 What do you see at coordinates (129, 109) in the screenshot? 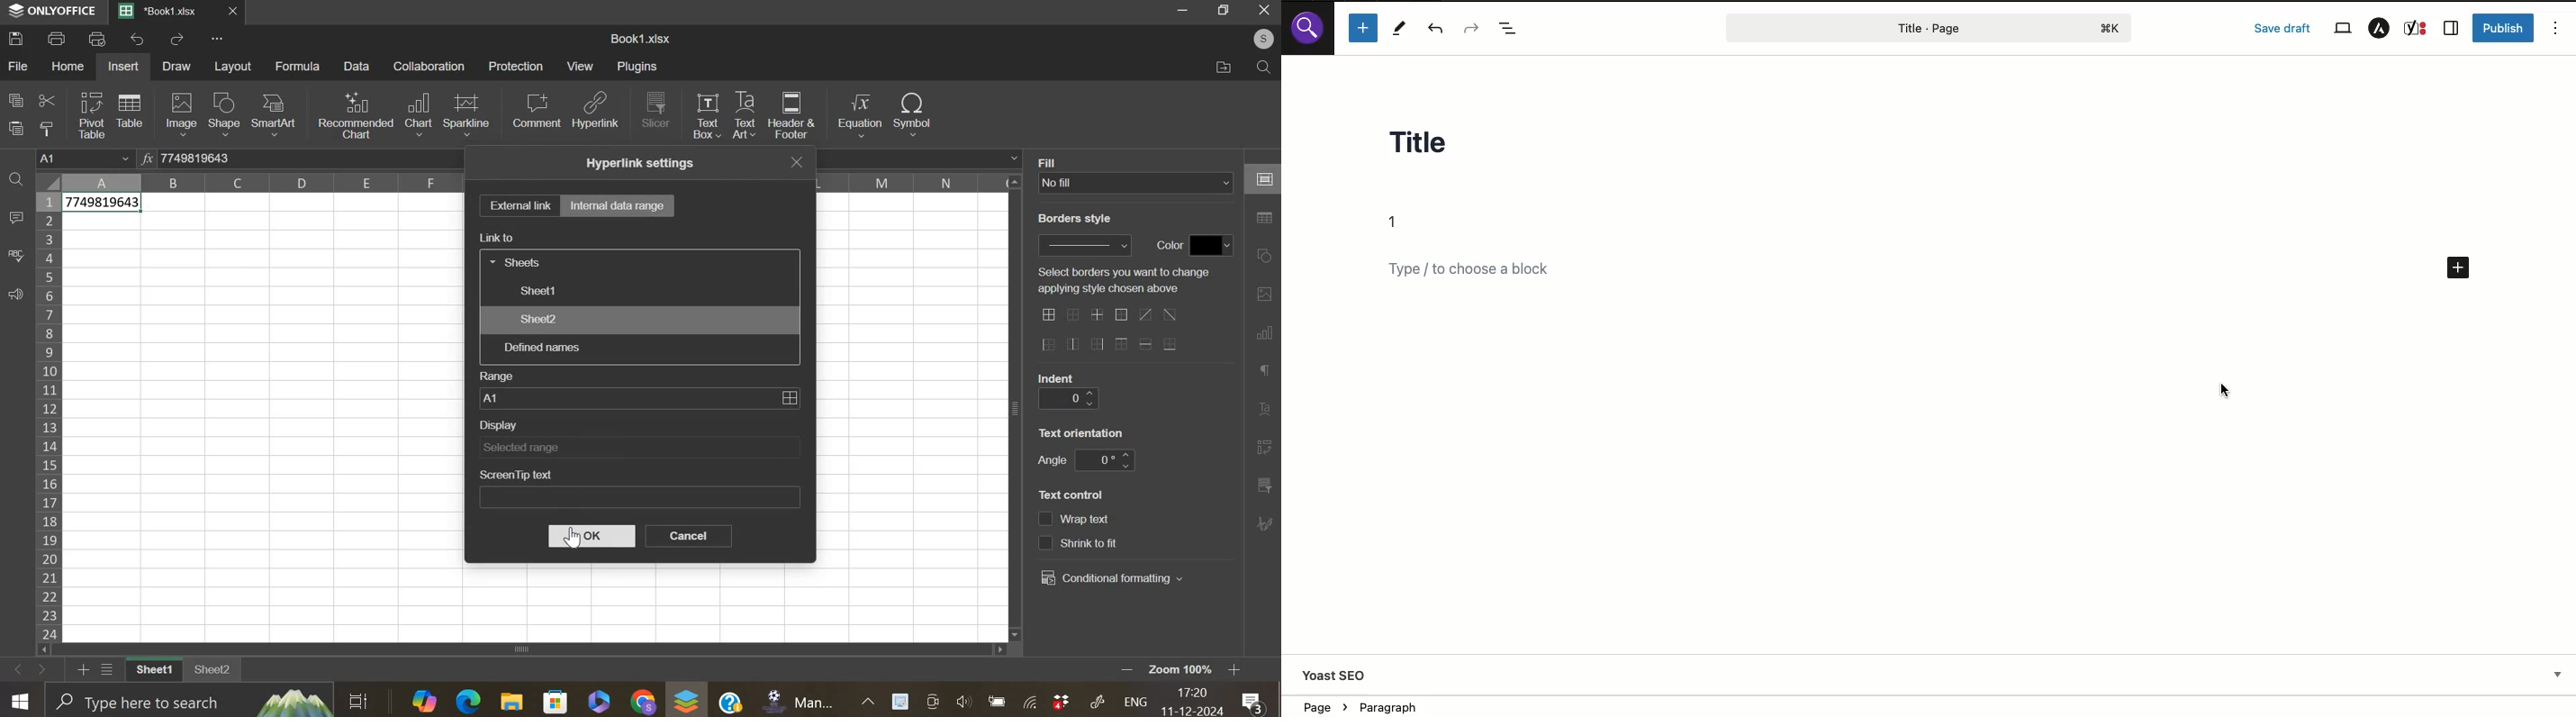
I see `table` at bounding box center [129, 109].